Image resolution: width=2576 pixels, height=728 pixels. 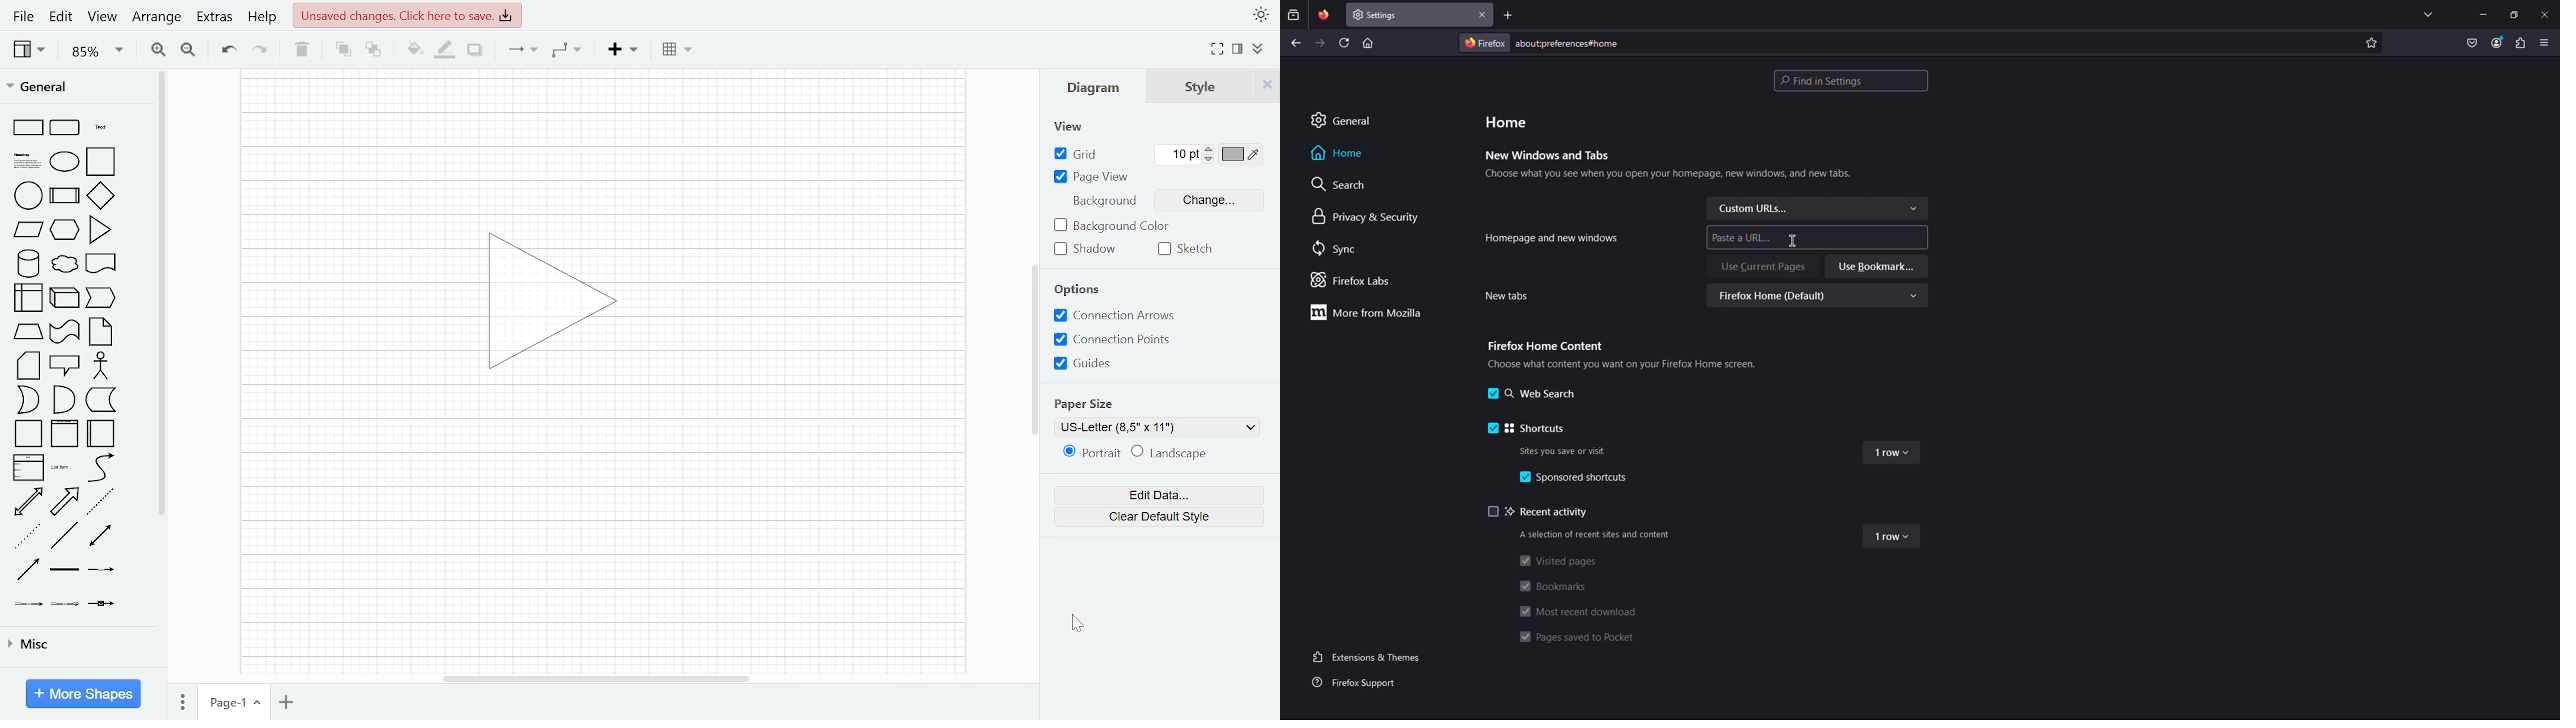 I want to click on Sync, so click(x=1337, y=249).